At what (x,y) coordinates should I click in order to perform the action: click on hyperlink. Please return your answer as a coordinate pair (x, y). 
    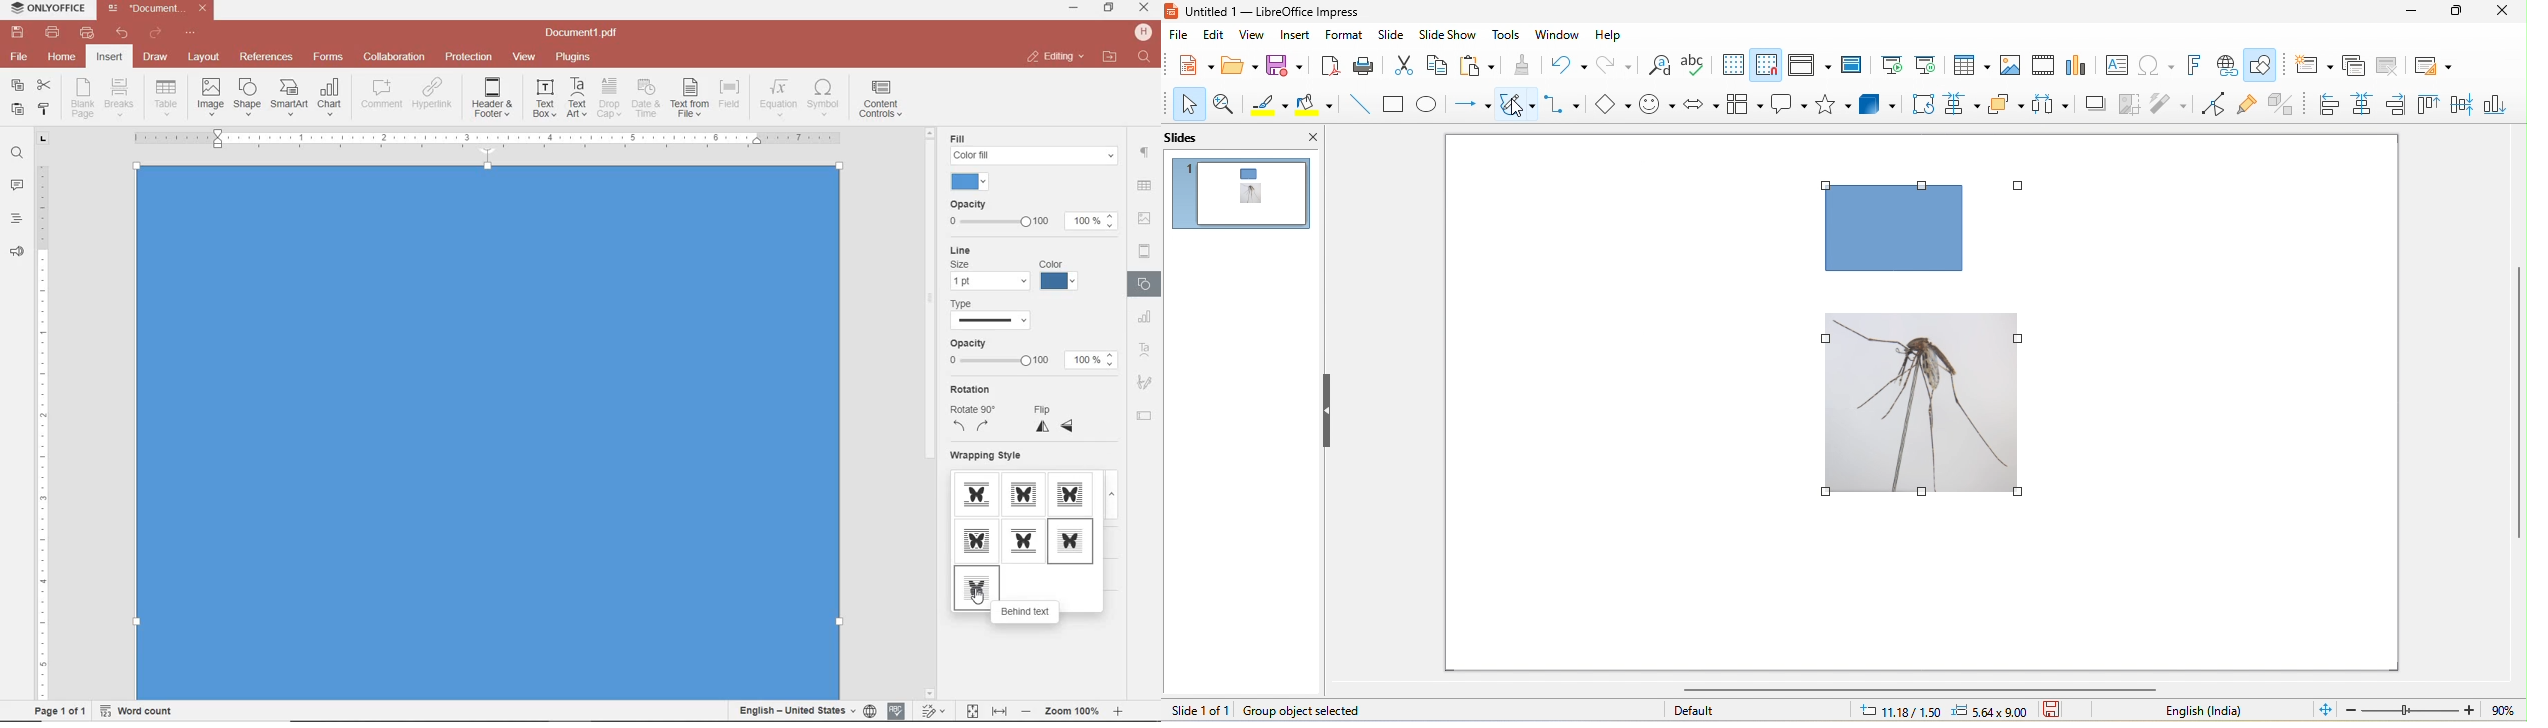
    Looking at the image, I should click on (2230, 65).